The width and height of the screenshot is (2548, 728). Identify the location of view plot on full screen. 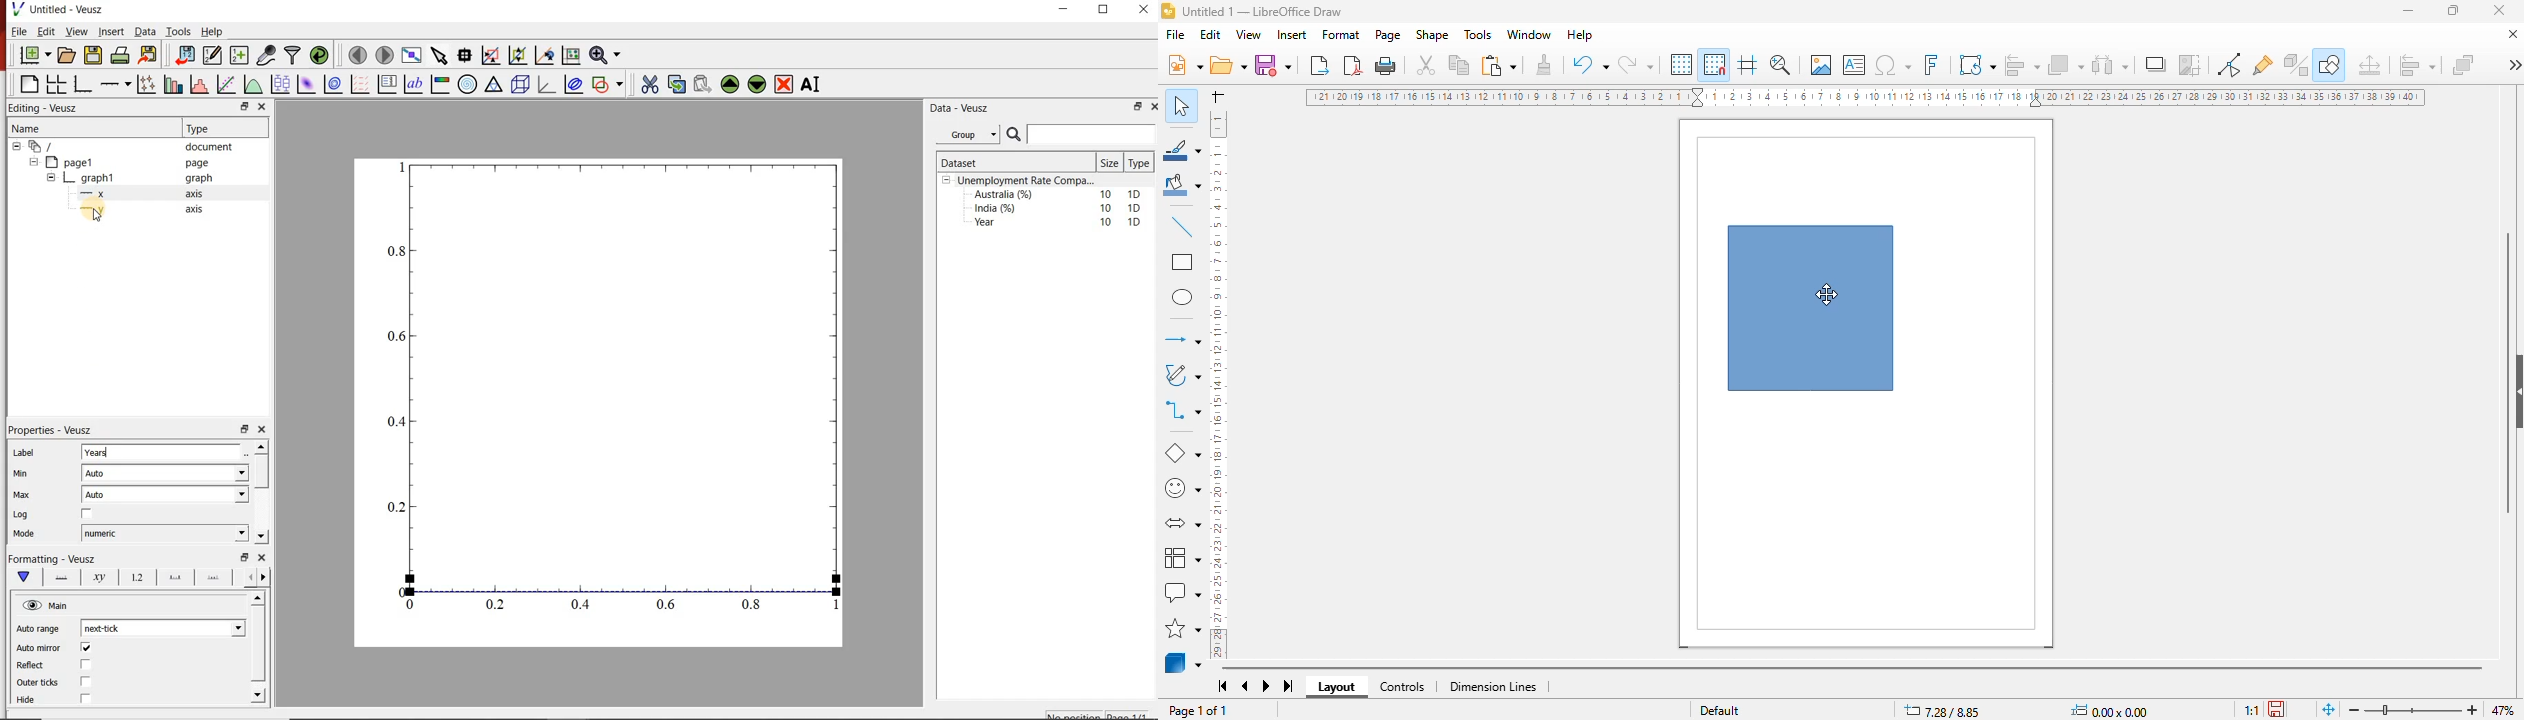
(413, 54).